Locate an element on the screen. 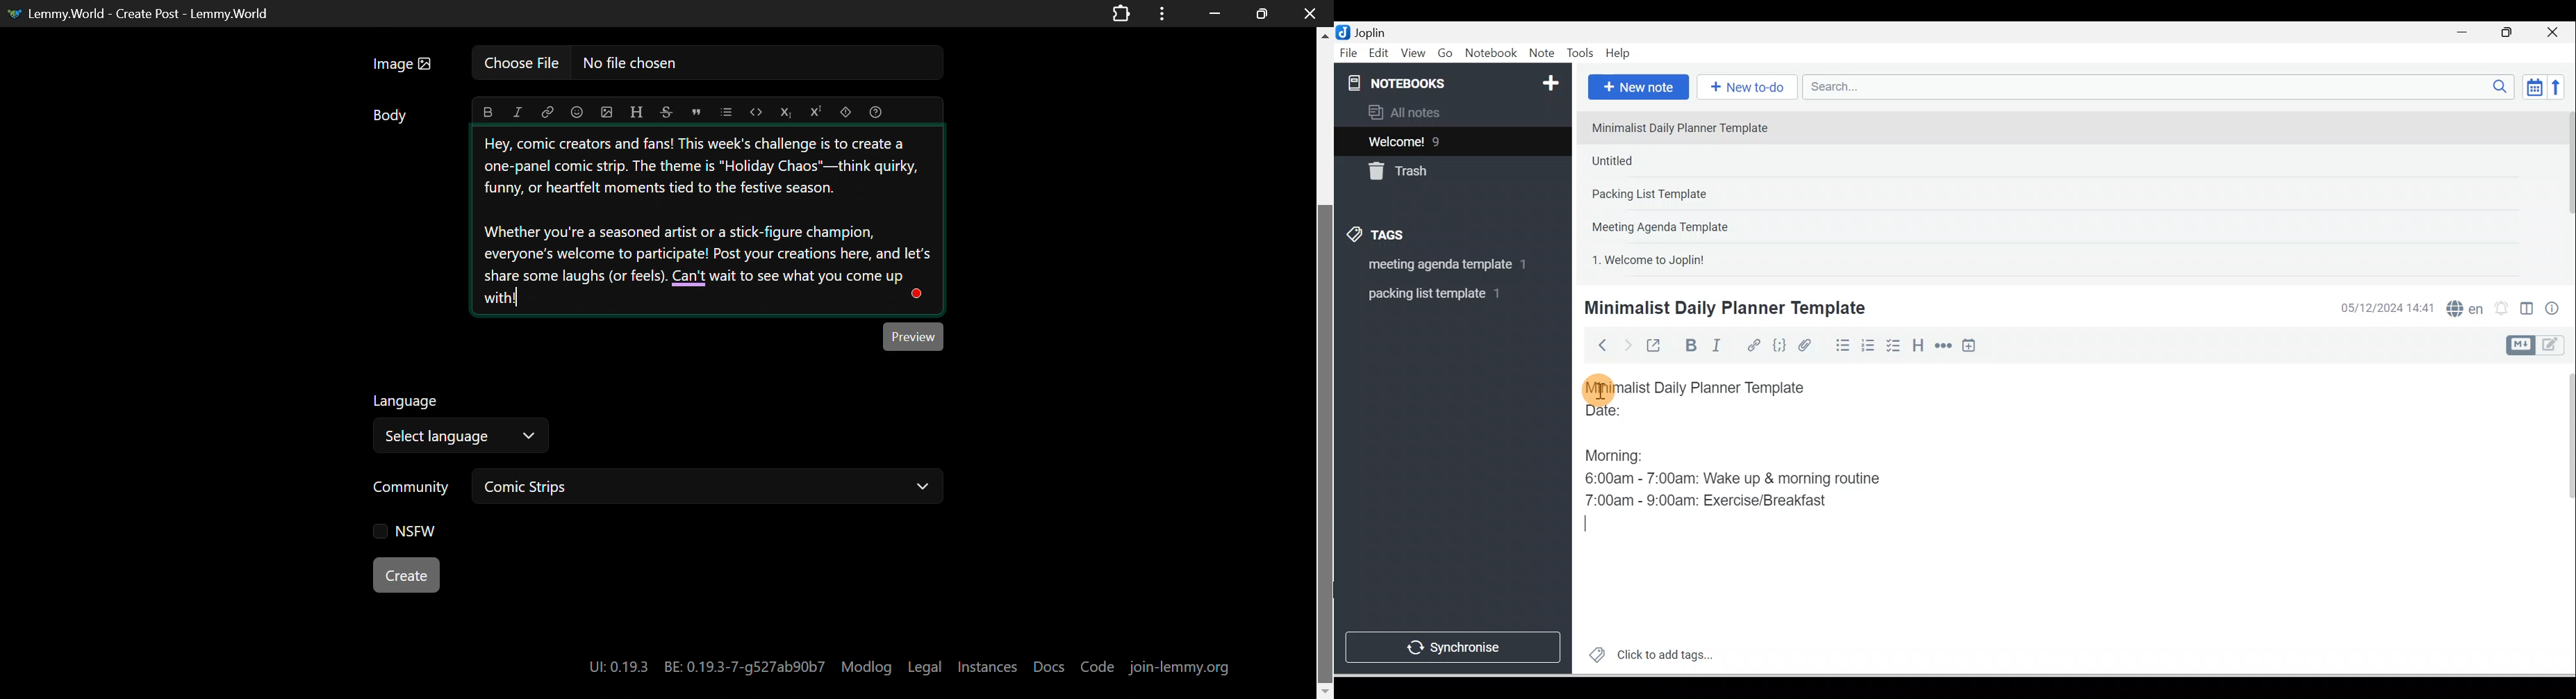 This screenshot has height=700, width=2576. New to-do is located at coordinates (1744, 88).